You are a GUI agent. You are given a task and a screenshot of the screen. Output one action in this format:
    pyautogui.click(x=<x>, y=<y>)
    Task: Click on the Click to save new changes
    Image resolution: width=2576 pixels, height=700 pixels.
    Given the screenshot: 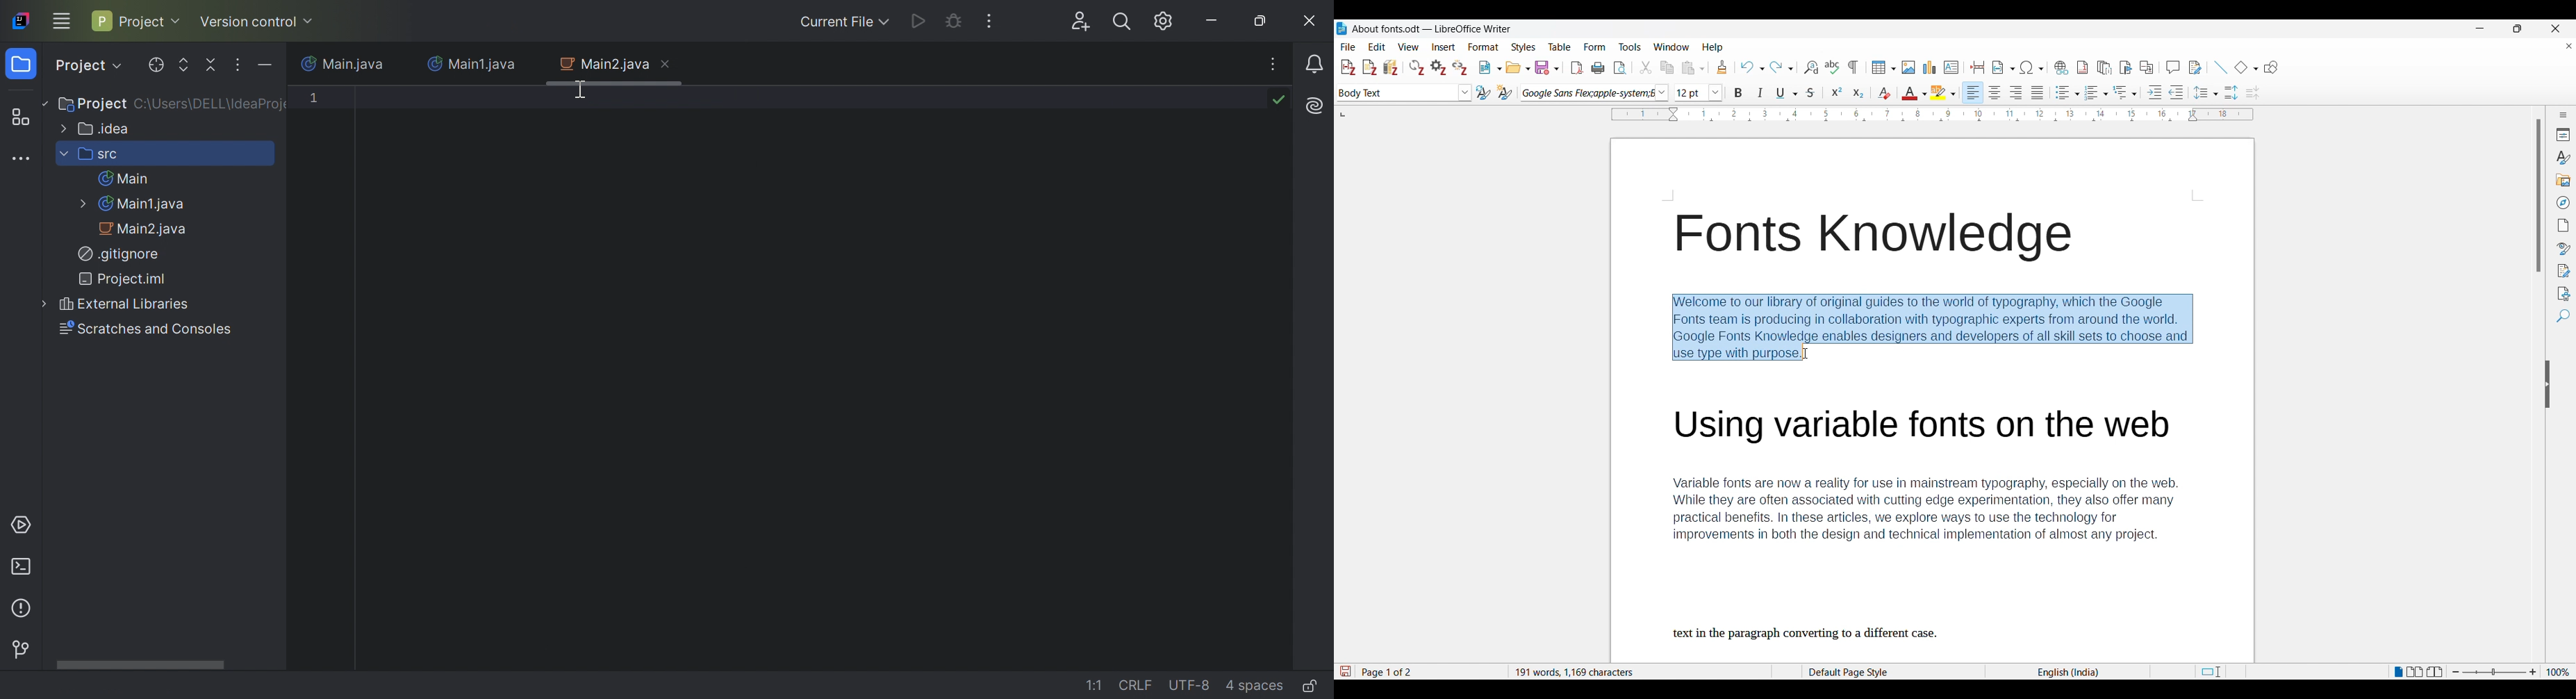 What is the action you would take?
    pyautogui.click(x=1345, y=671)
    